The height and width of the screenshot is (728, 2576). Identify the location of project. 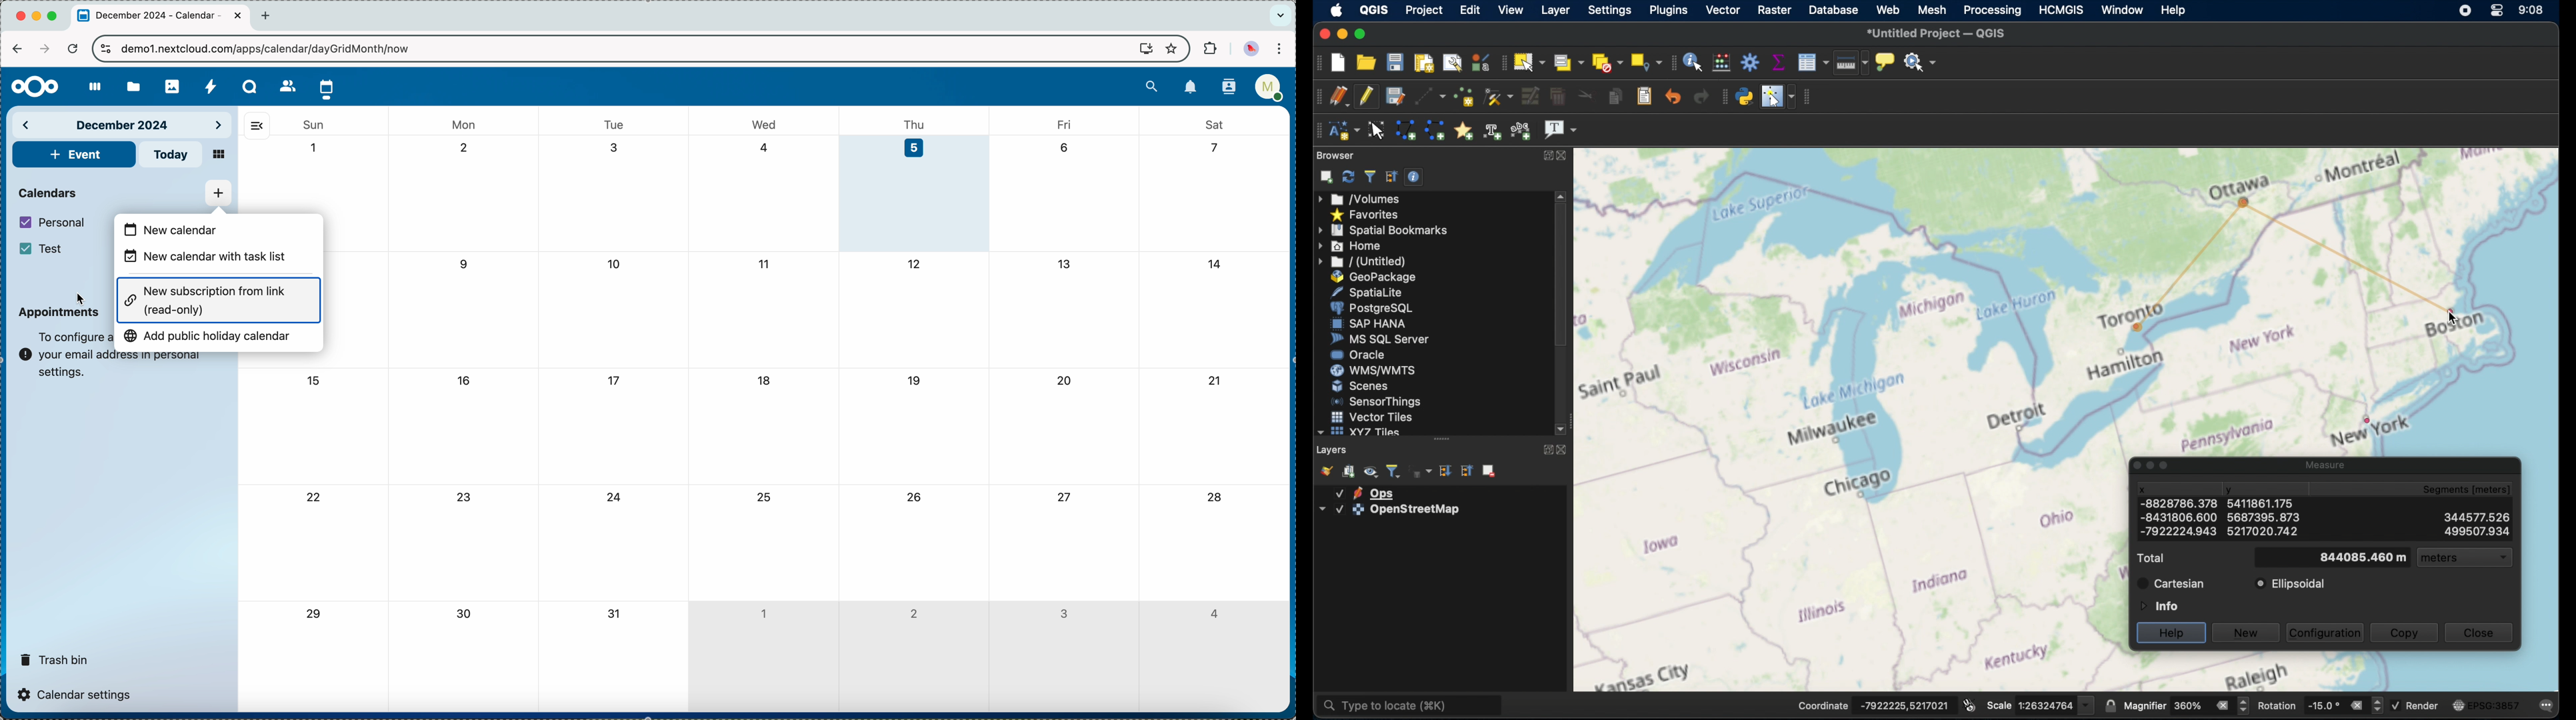
(1425, 9).